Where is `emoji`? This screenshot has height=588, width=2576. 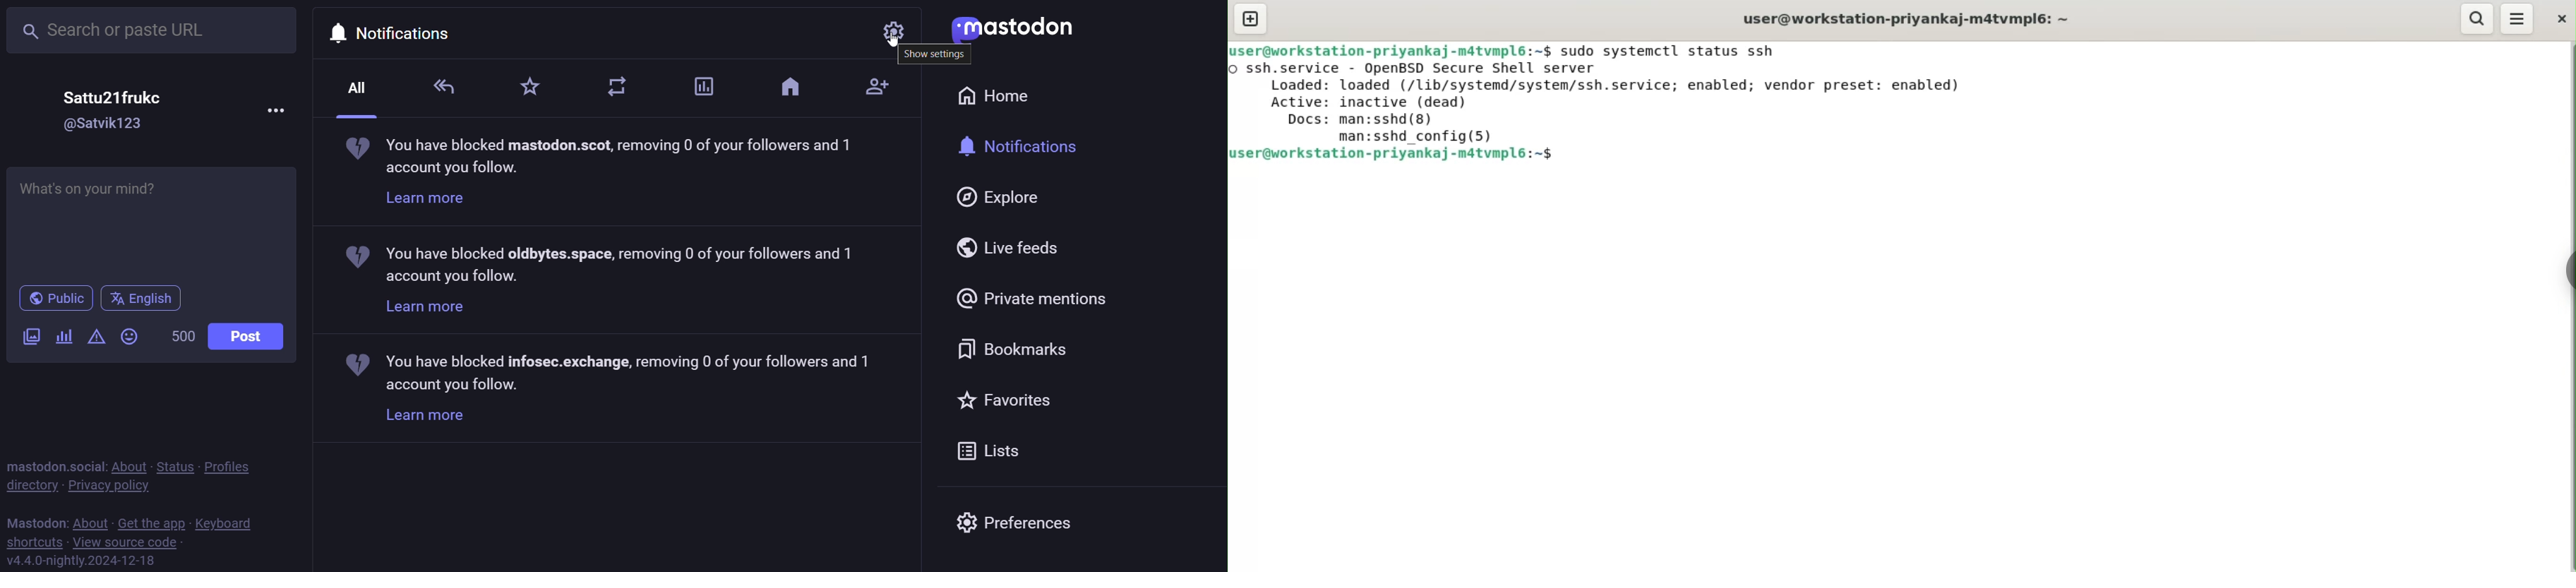 emoji is located at coordinates (130, 336).